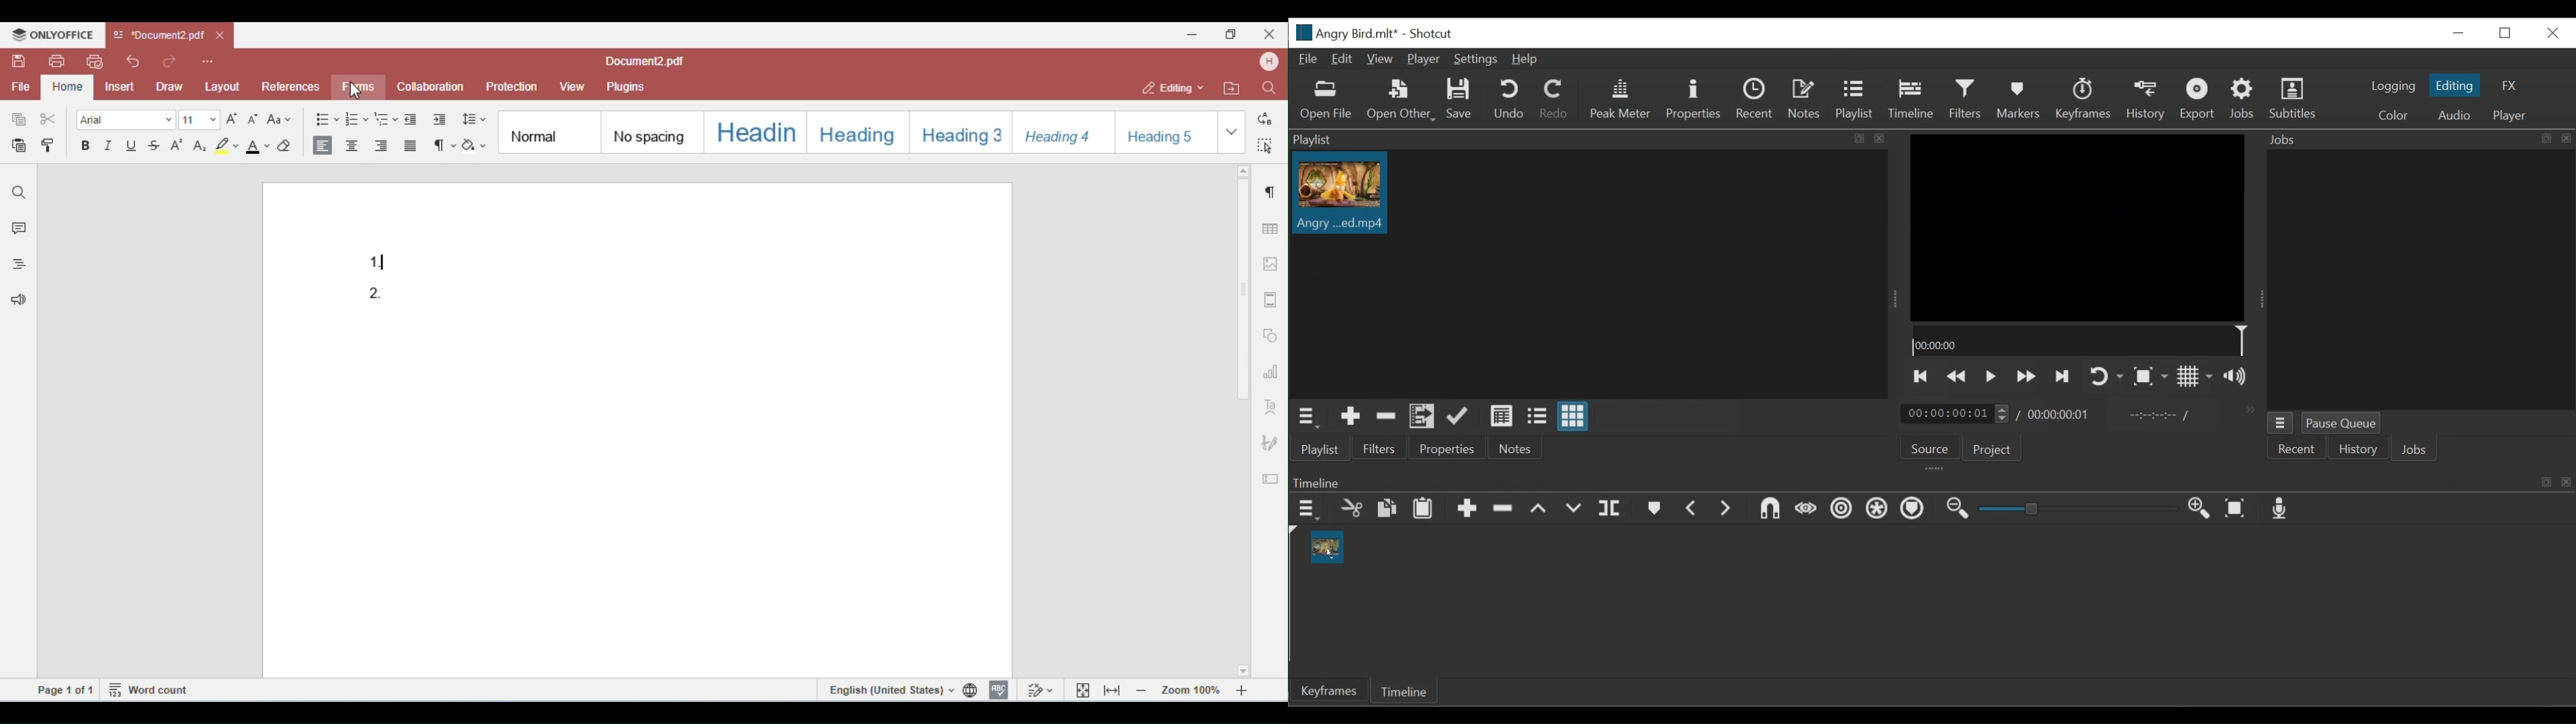 The height and width of the screenshot is (728, 2576). Describe the element at coordinates (1307, 510) in the screenshot. I see `Timeline menu` at that location.